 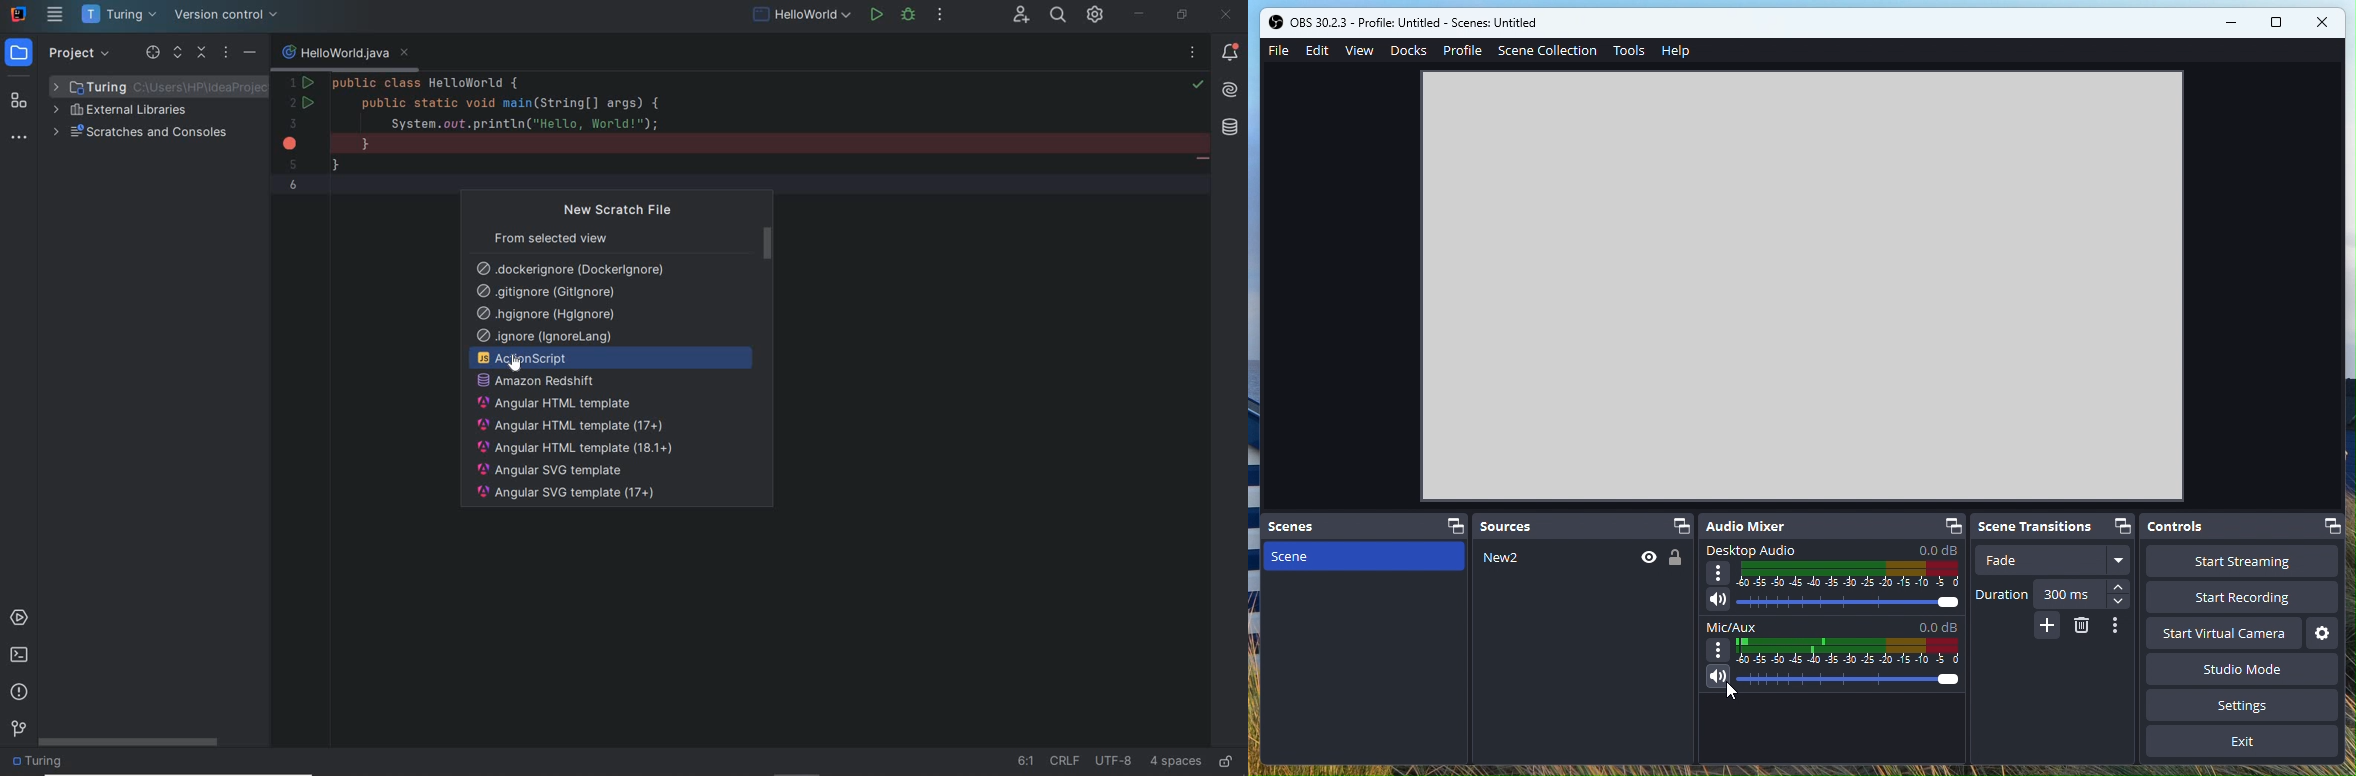 I want to click on Tools, so click(x=2323, y=634).